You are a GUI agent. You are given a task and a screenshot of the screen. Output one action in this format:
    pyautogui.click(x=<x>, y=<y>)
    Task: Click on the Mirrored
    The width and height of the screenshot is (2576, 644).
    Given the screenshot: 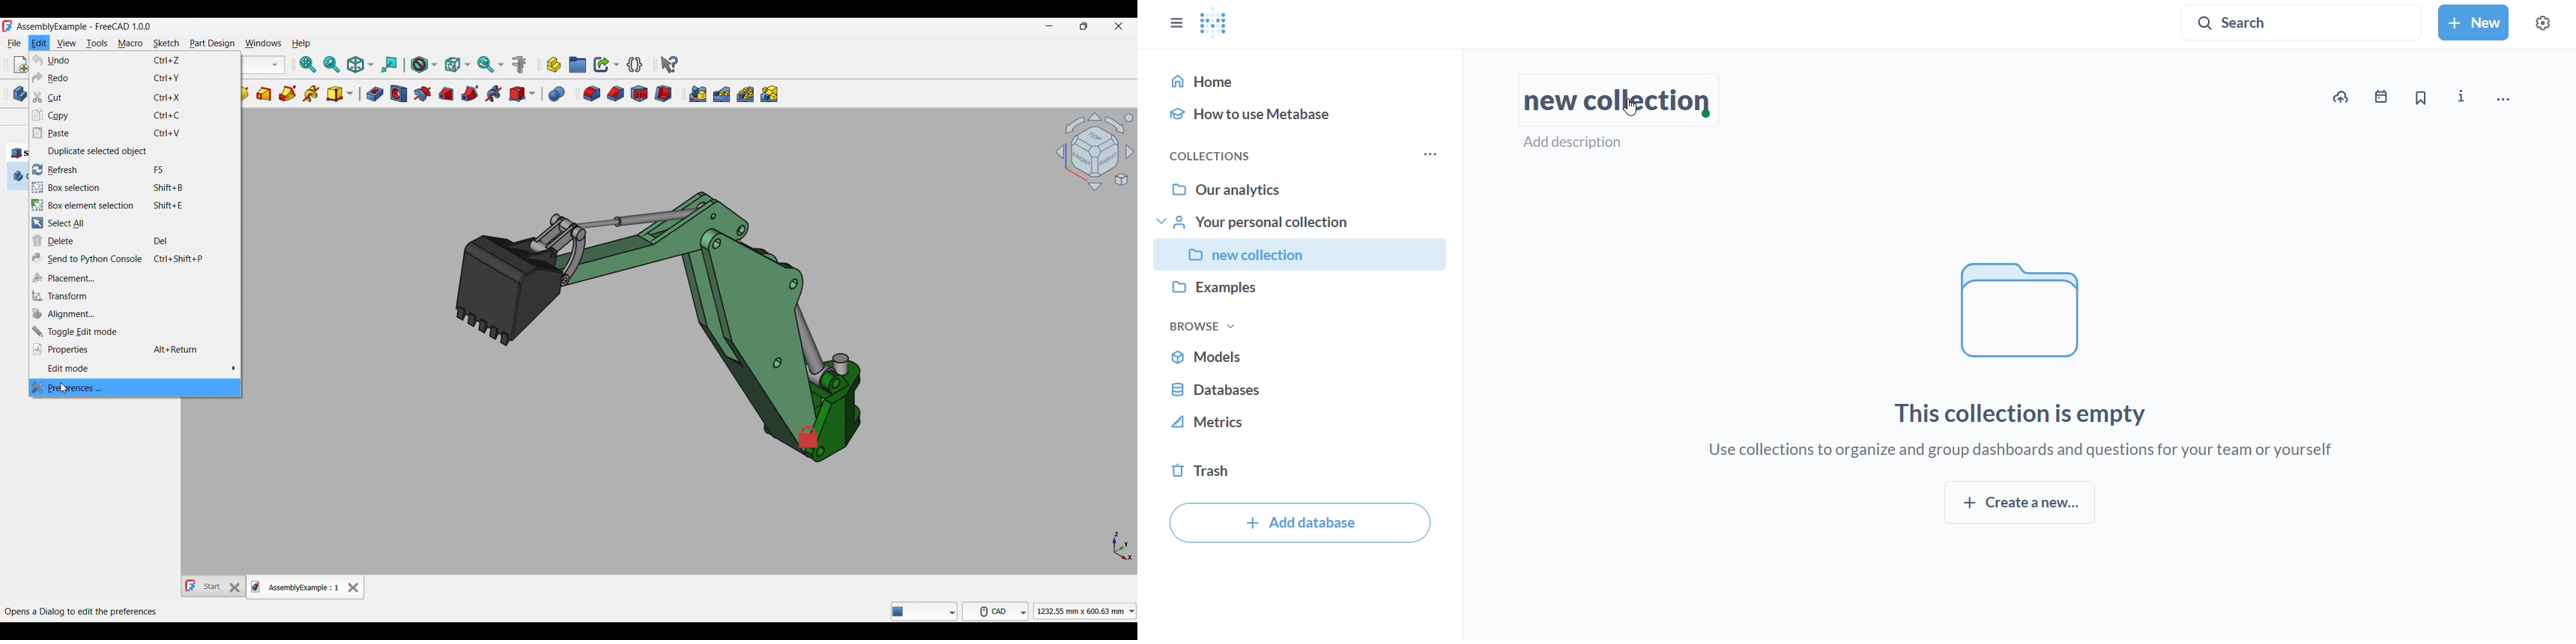 What is the action you would take?
    pyautogui.click(x=698, y=94)
    